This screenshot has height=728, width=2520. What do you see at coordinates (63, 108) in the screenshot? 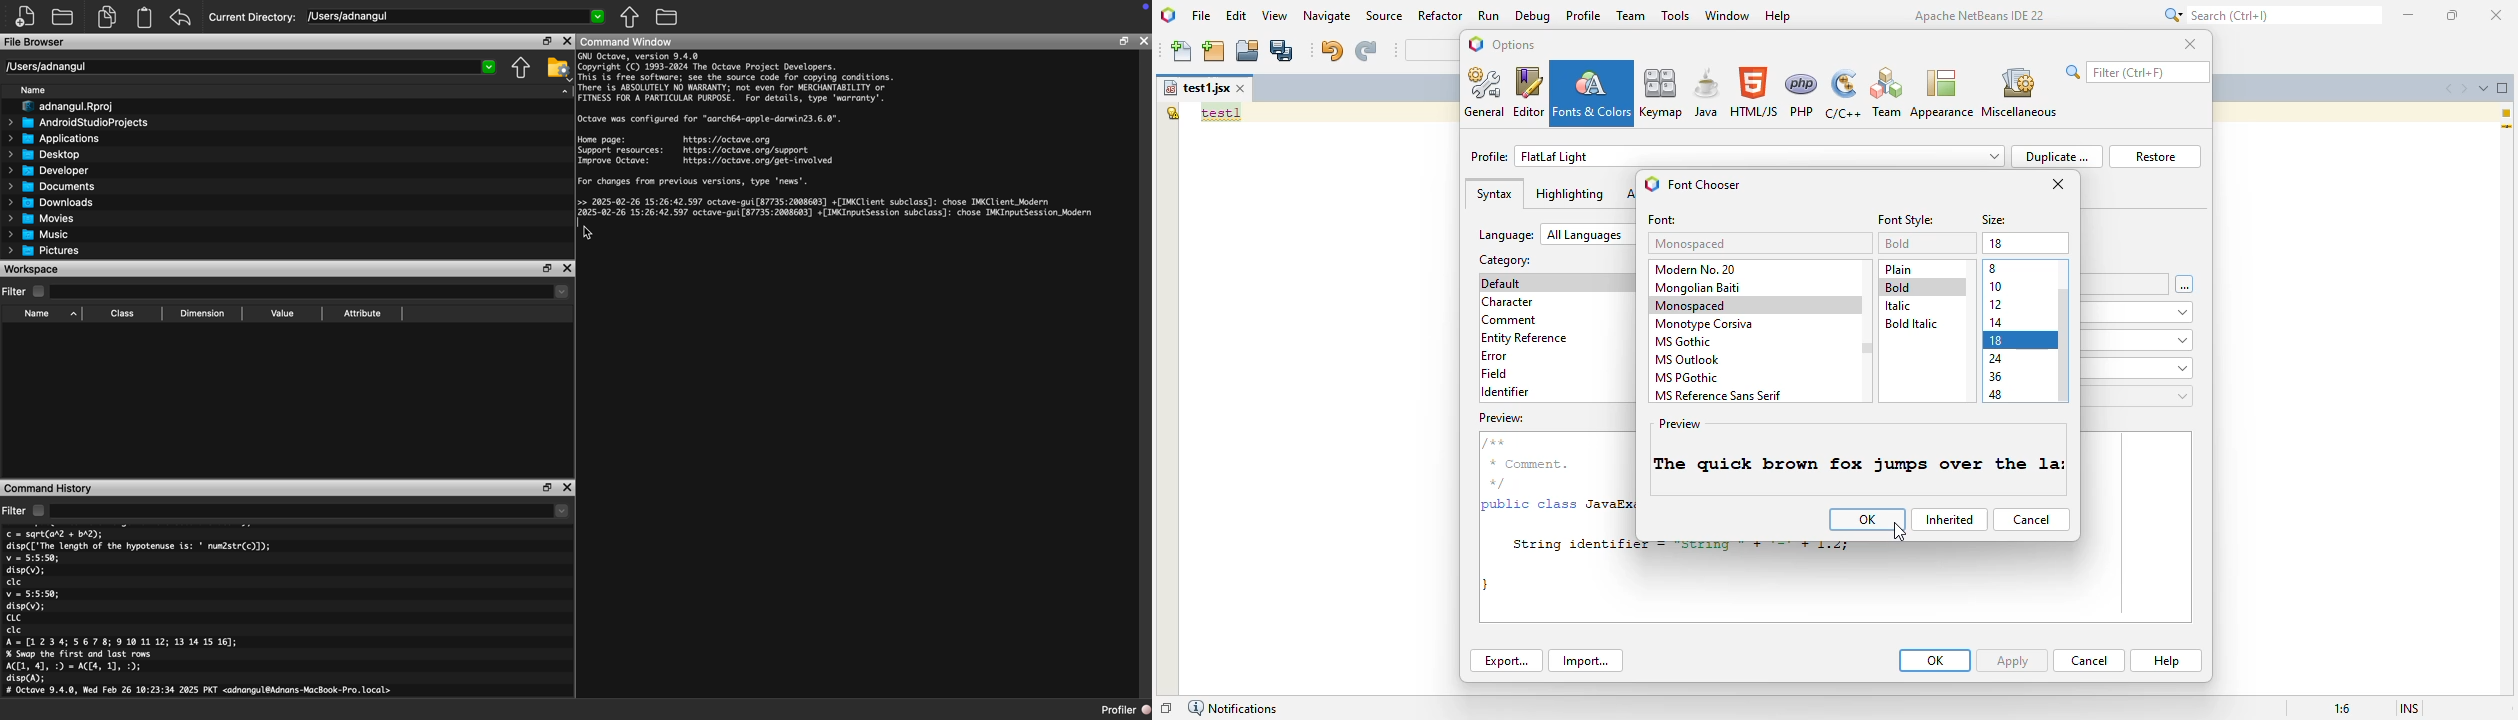
I see `adnangul.Rproj` at bounding box center [63, 108].